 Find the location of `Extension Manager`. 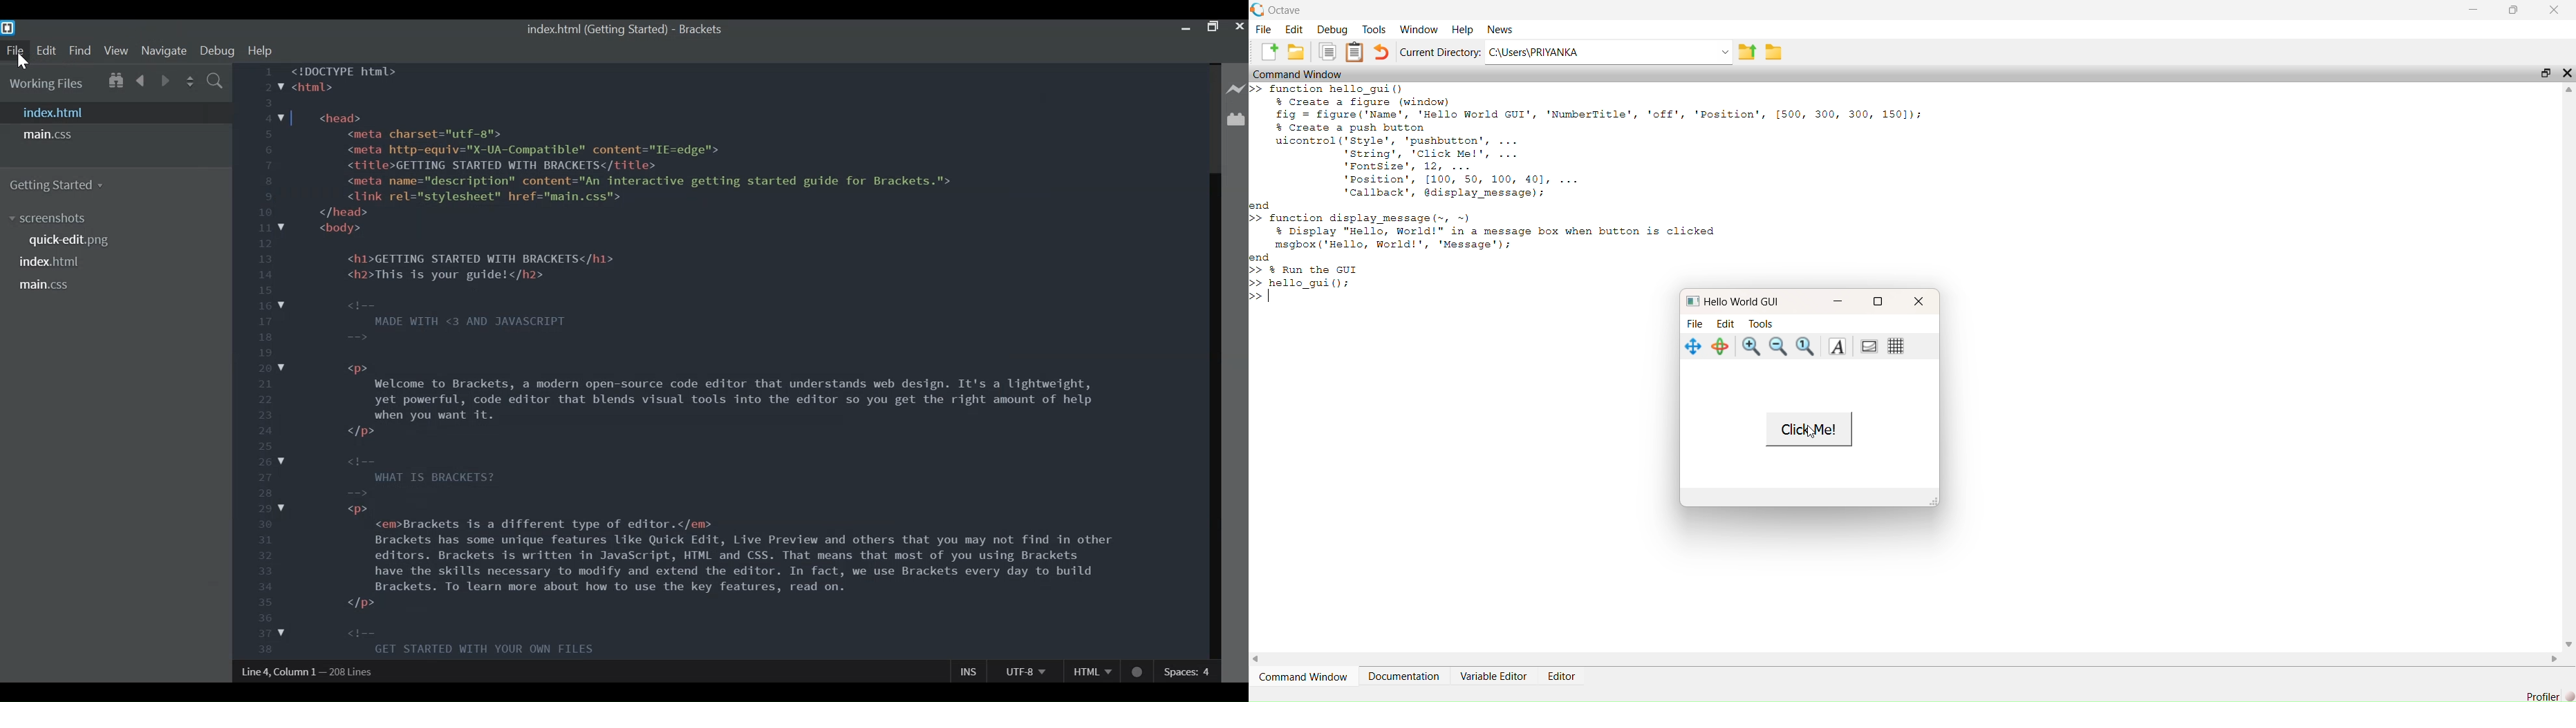

Extension Manager is located at coordinates (1236, 117).